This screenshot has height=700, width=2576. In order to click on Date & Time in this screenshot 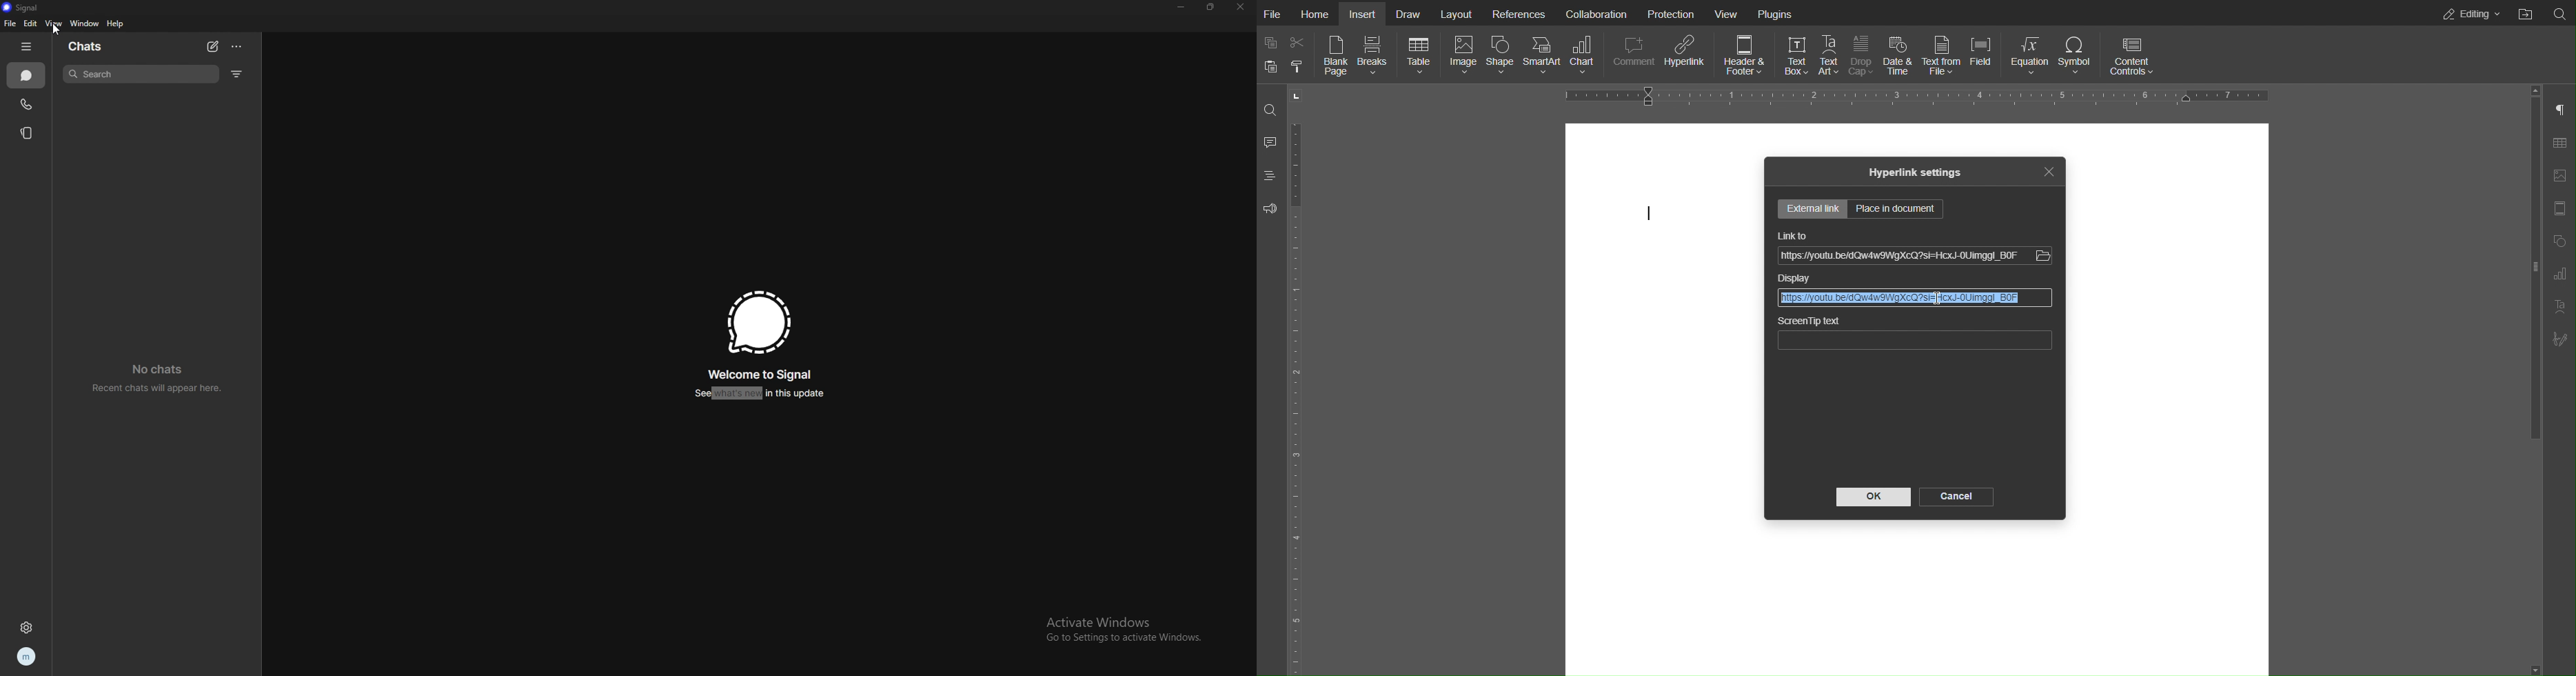, I will do `click(1903, 57)`.